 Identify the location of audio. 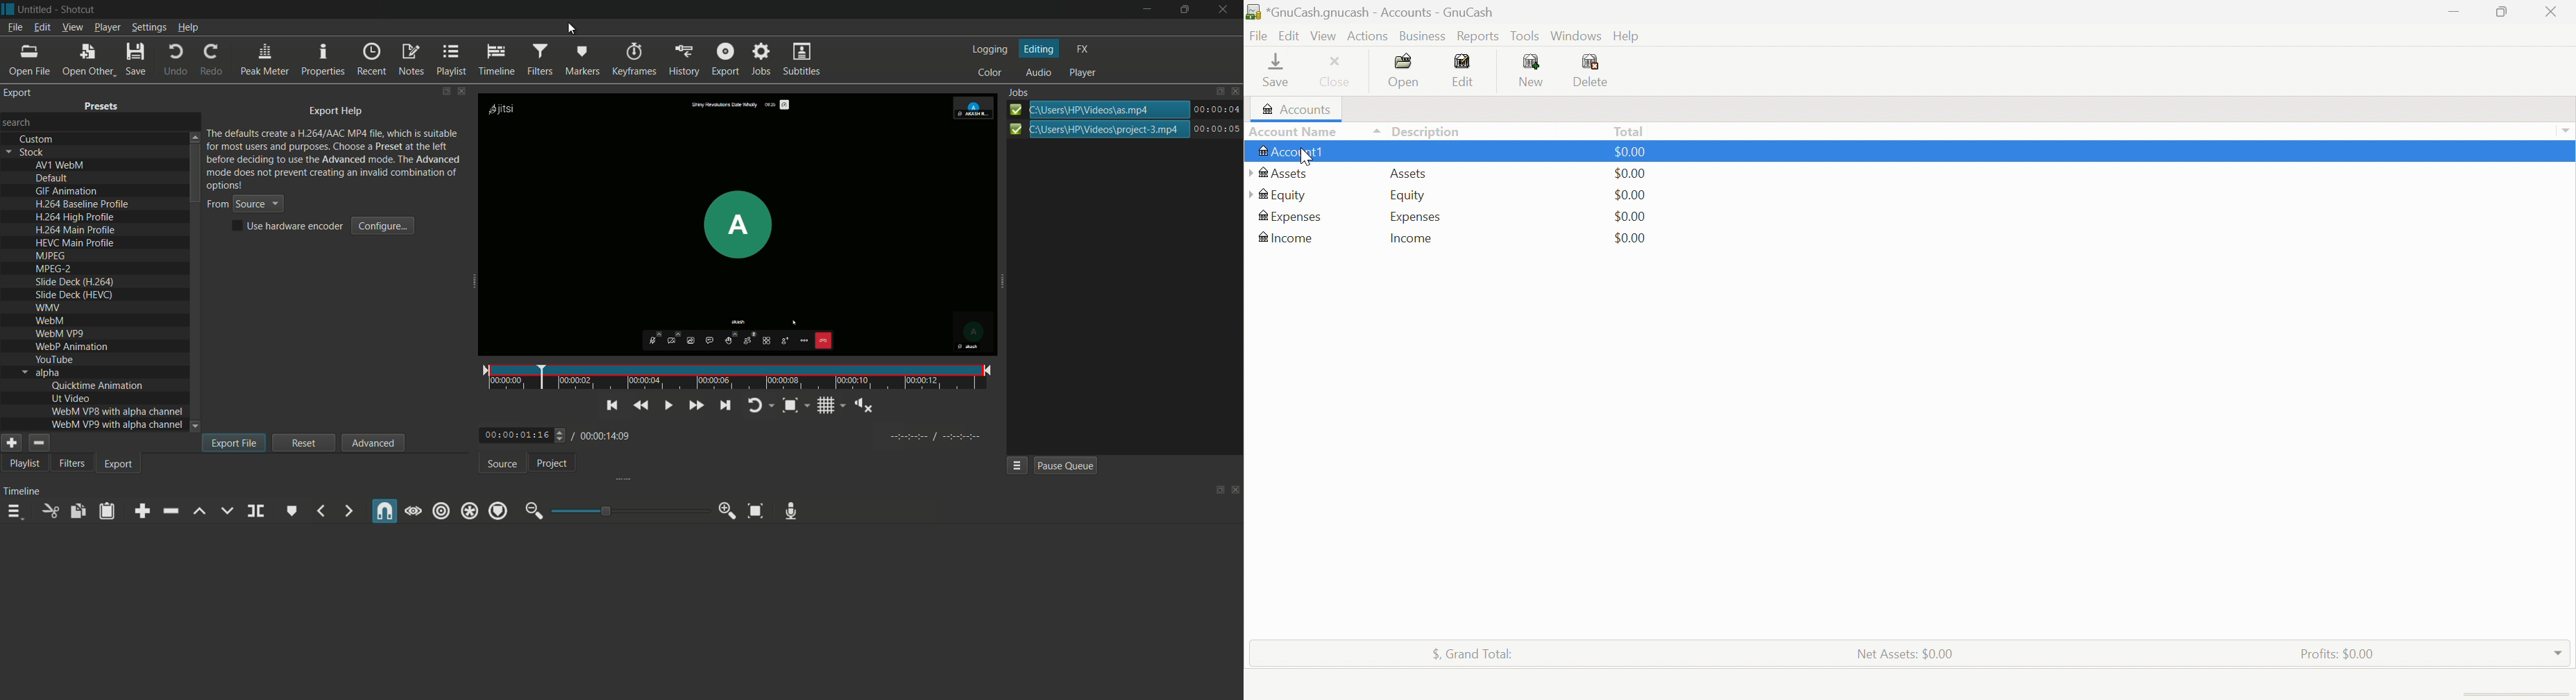
(1038, 73).